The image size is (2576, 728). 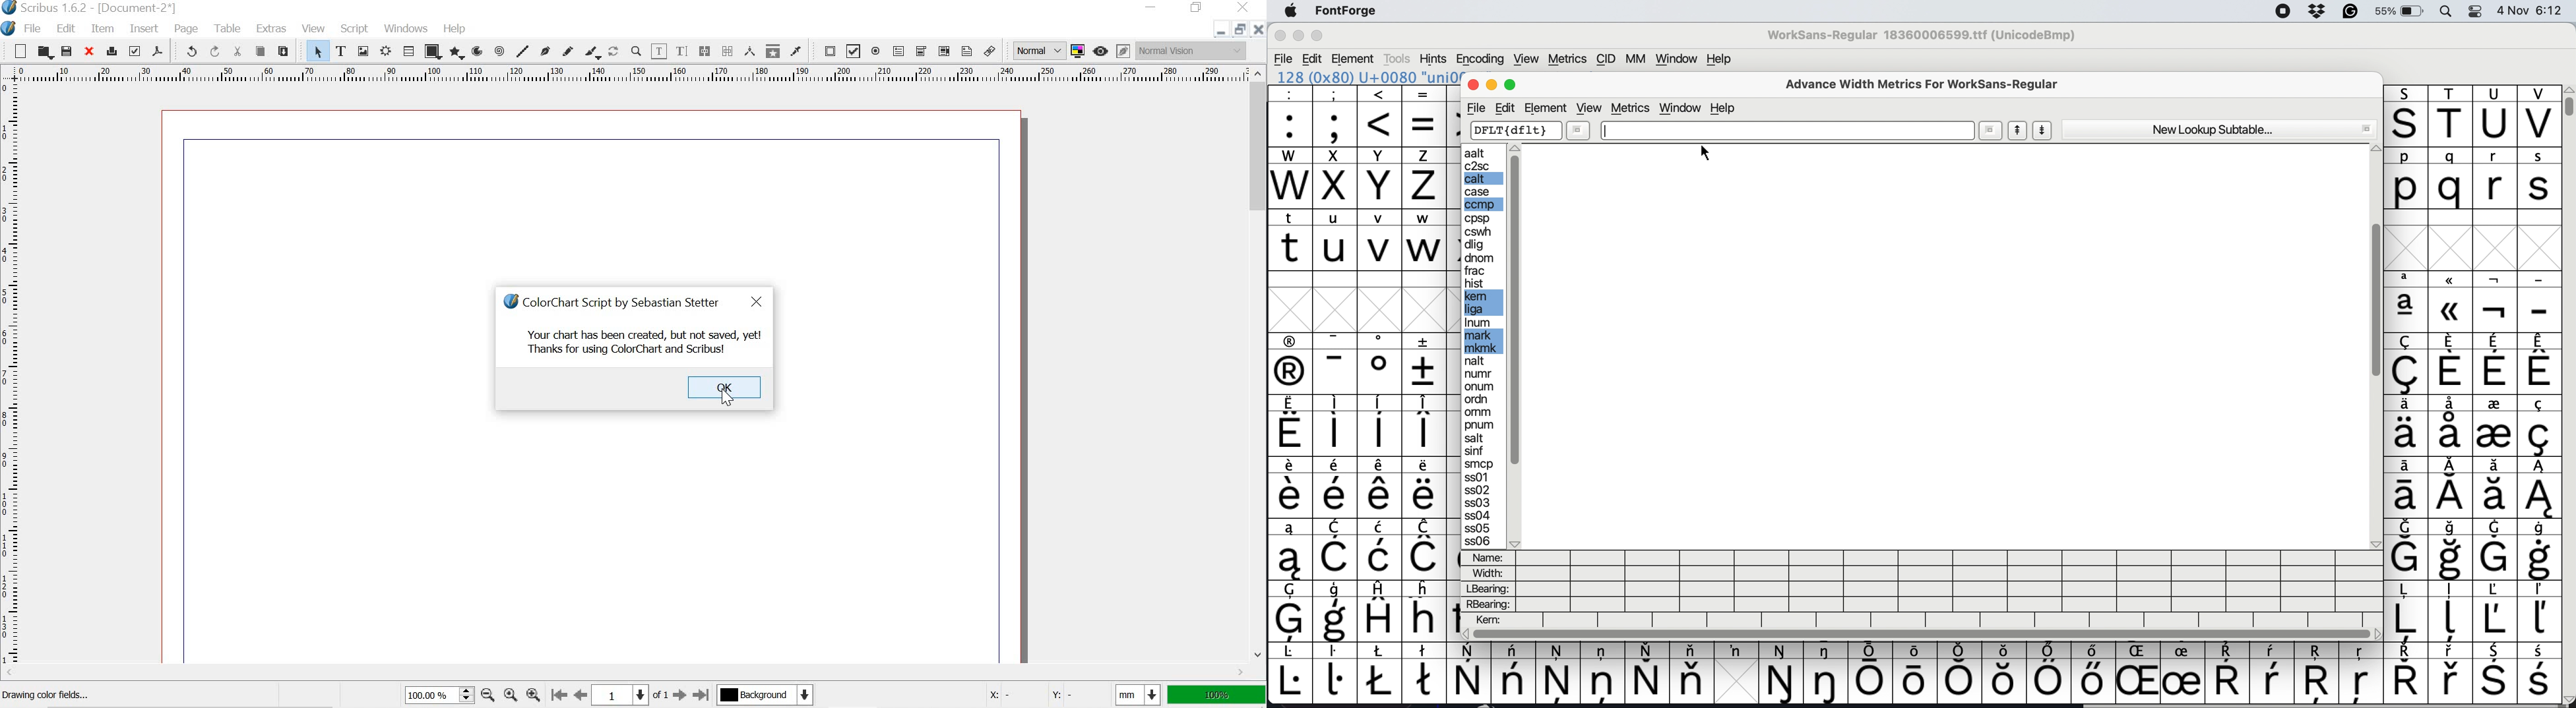 What do you see at coordinates (458, 53) in the screenshot?
I see `polygon` at bounding box center [458, 53].